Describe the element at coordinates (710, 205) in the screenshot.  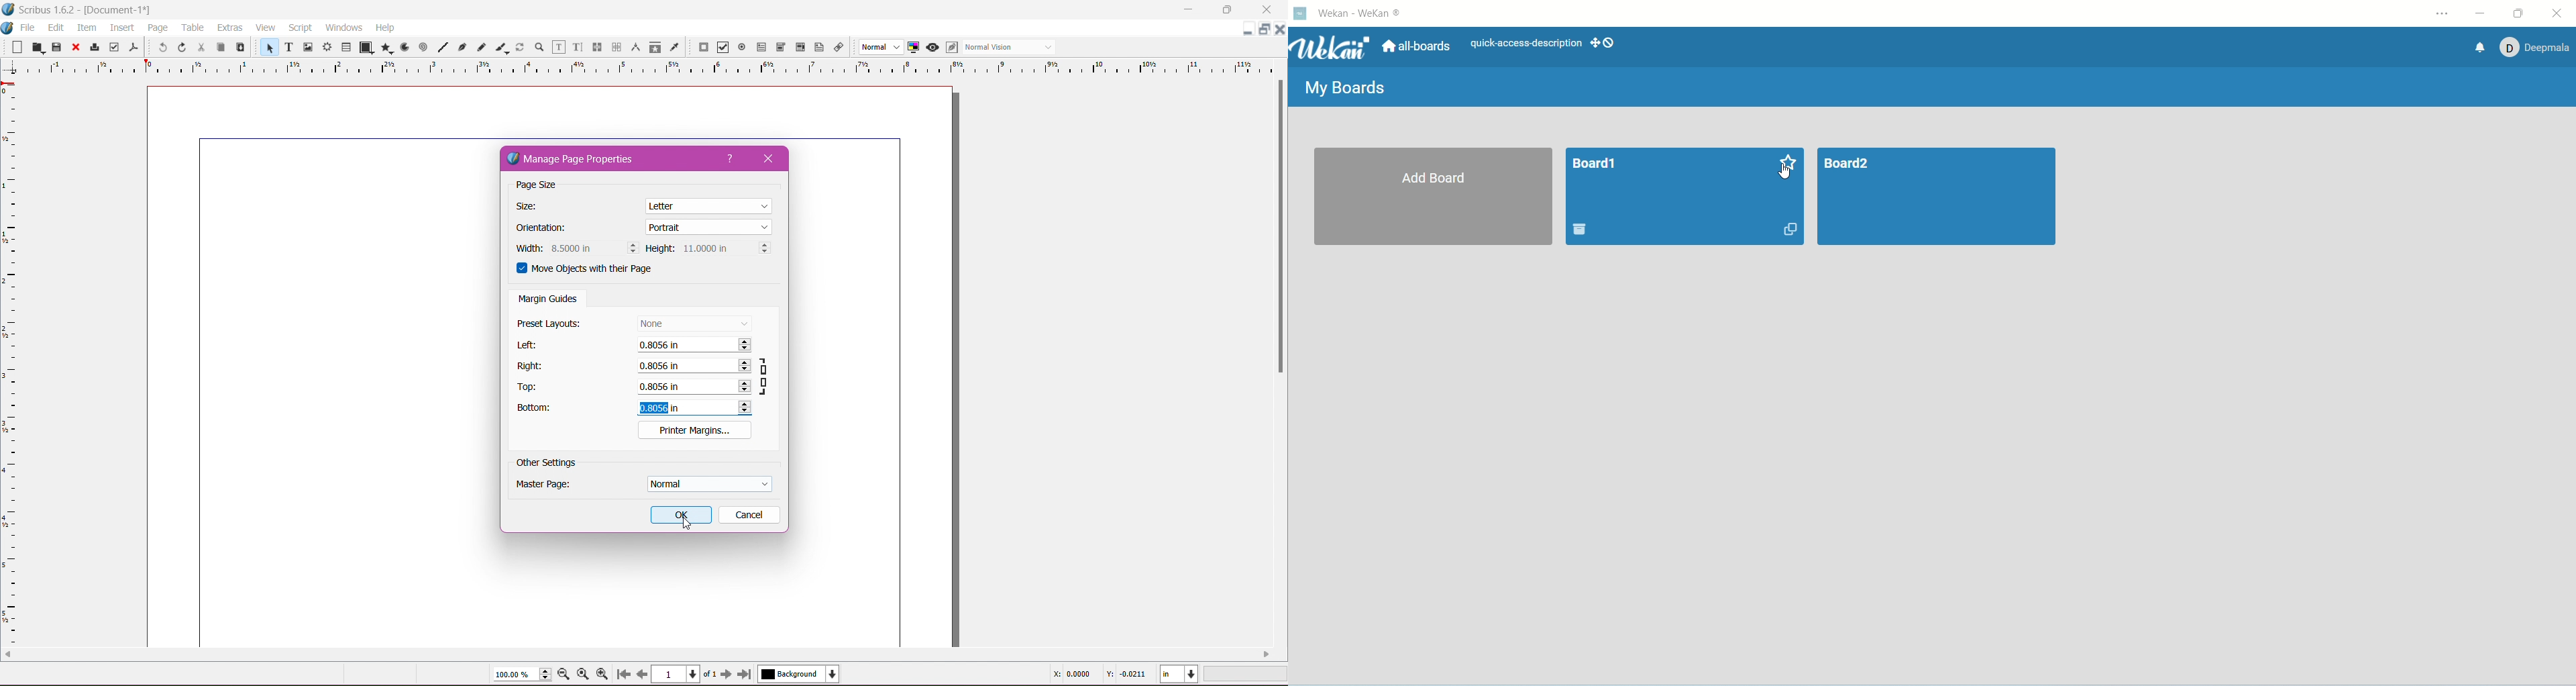
I see `Set Page Size` at that location.